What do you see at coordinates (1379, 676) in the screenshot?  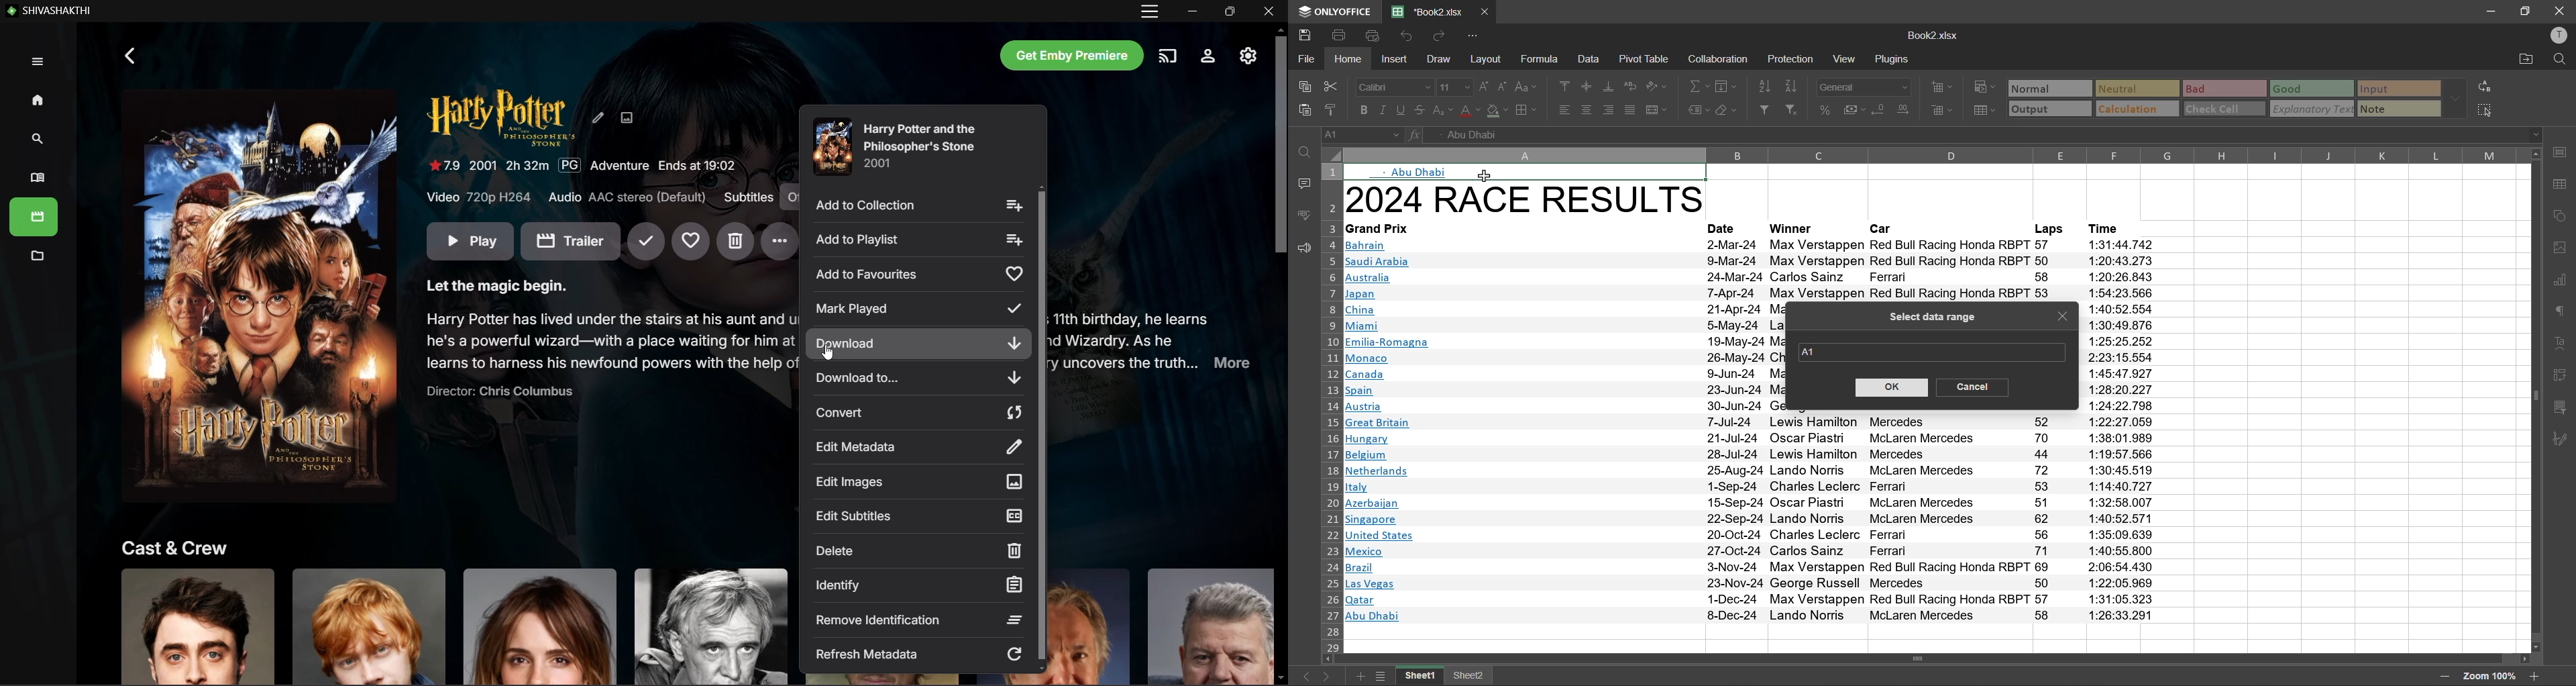 I see `sheet list` at bounding box center [1379, 676].